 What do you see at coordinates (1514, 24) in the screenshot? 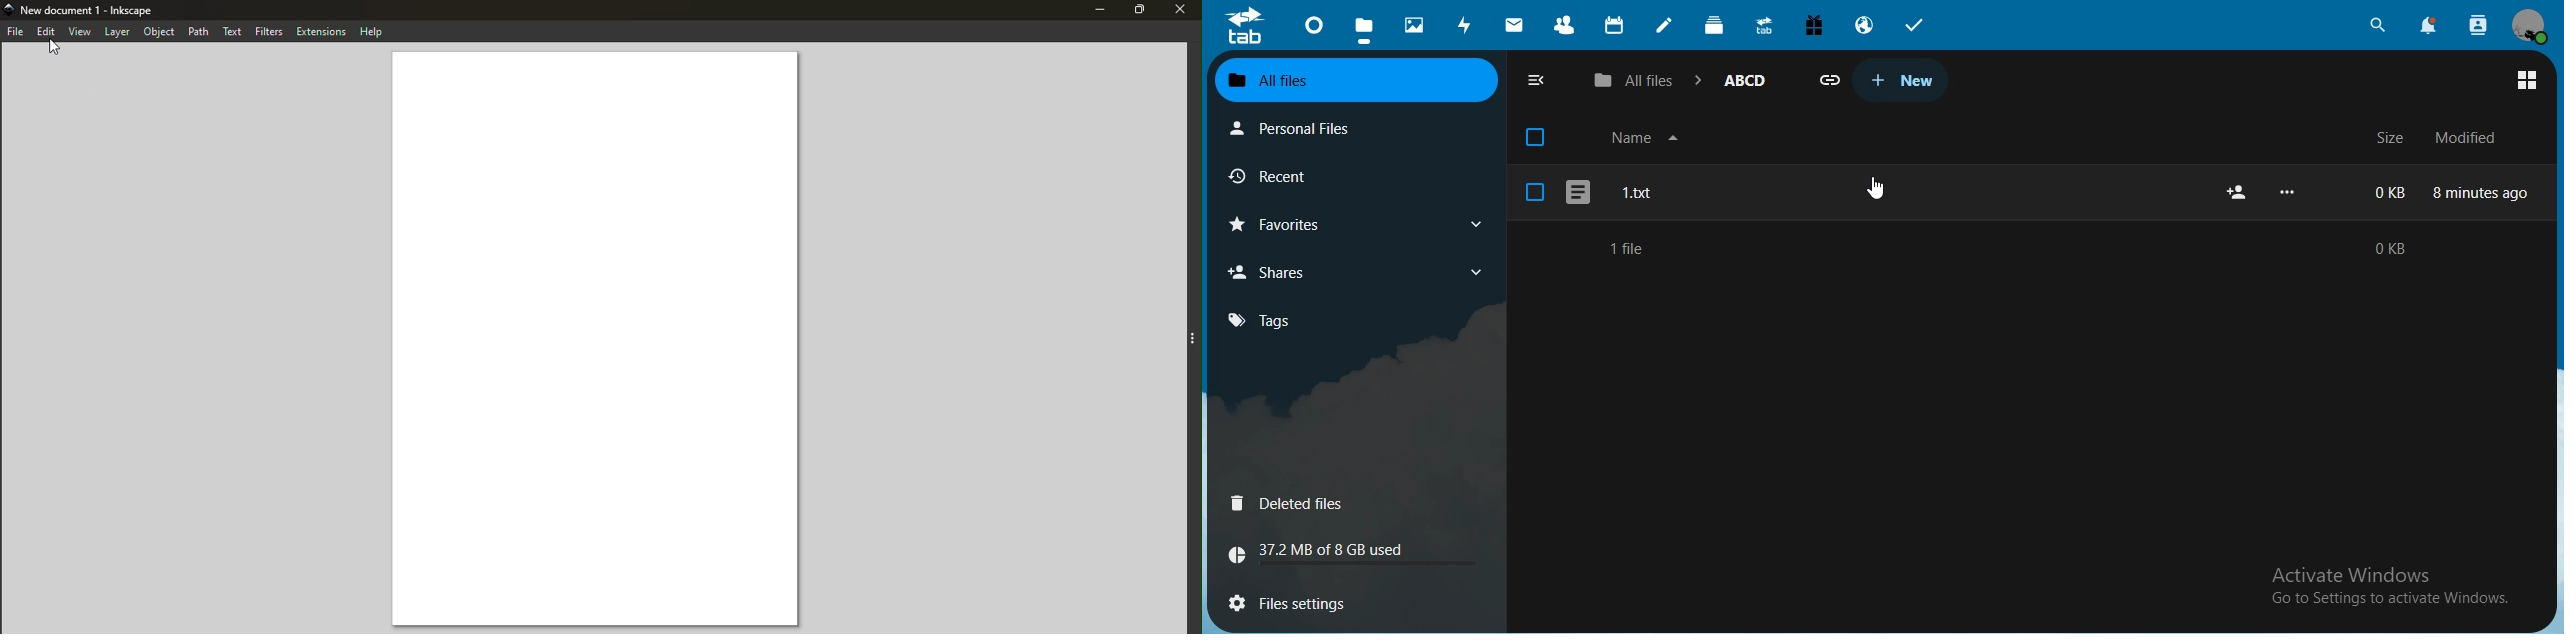
I see `mail` at bounding box center [1514, 24].